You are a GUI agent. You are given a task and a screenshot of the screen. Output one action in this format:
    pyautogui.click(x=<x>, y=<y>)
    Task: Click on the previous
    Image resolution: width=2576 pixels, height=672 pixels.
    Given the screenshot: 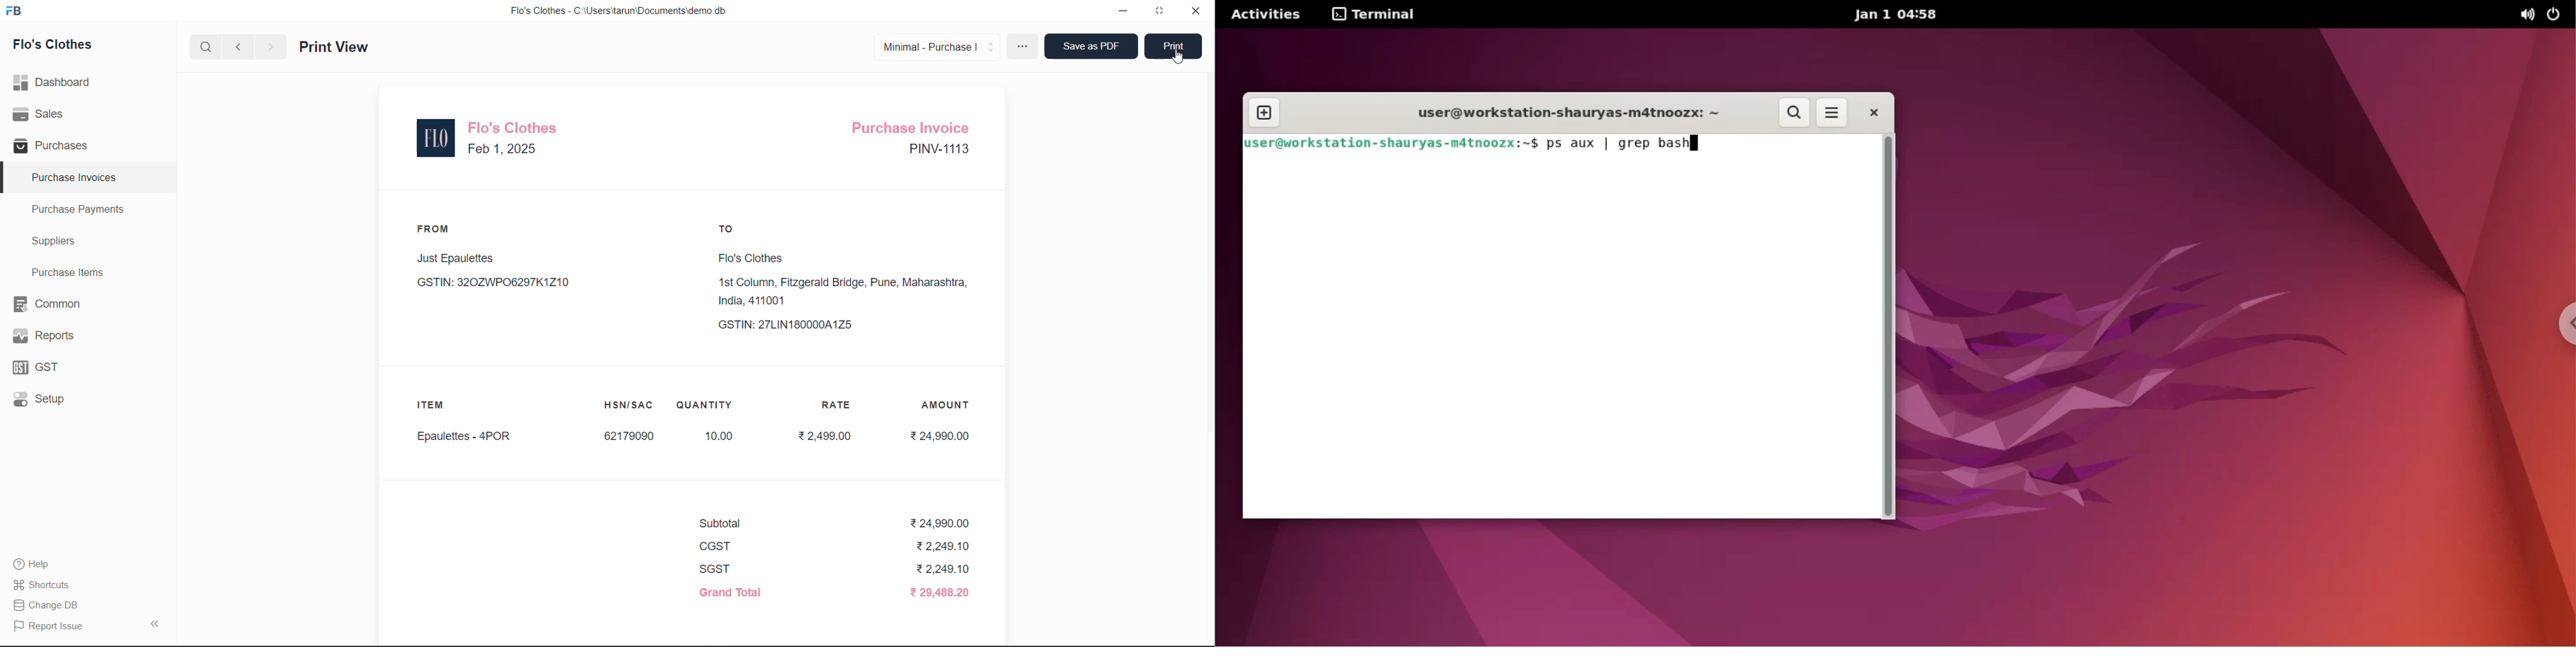 What is the action you would take?
    pyautogui.click(x=241, y=46)
    